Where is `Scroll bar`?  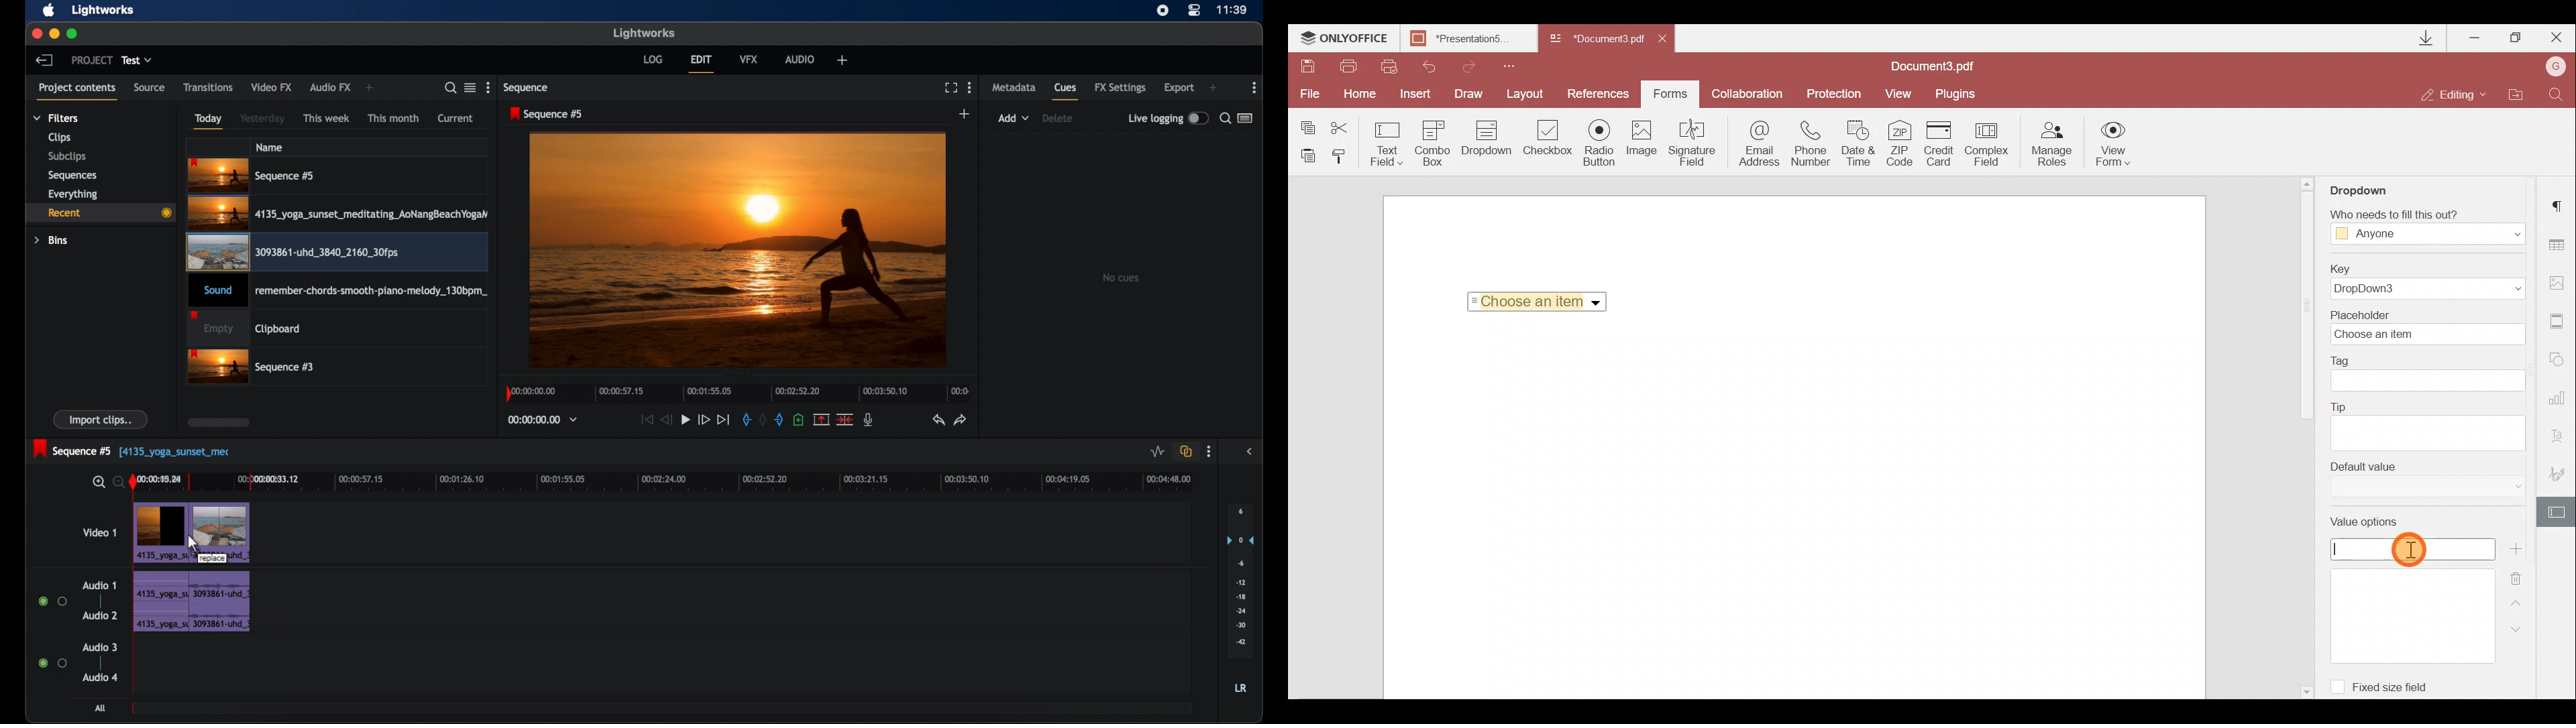
Scroll bar is located at coordinates (2306, 309).